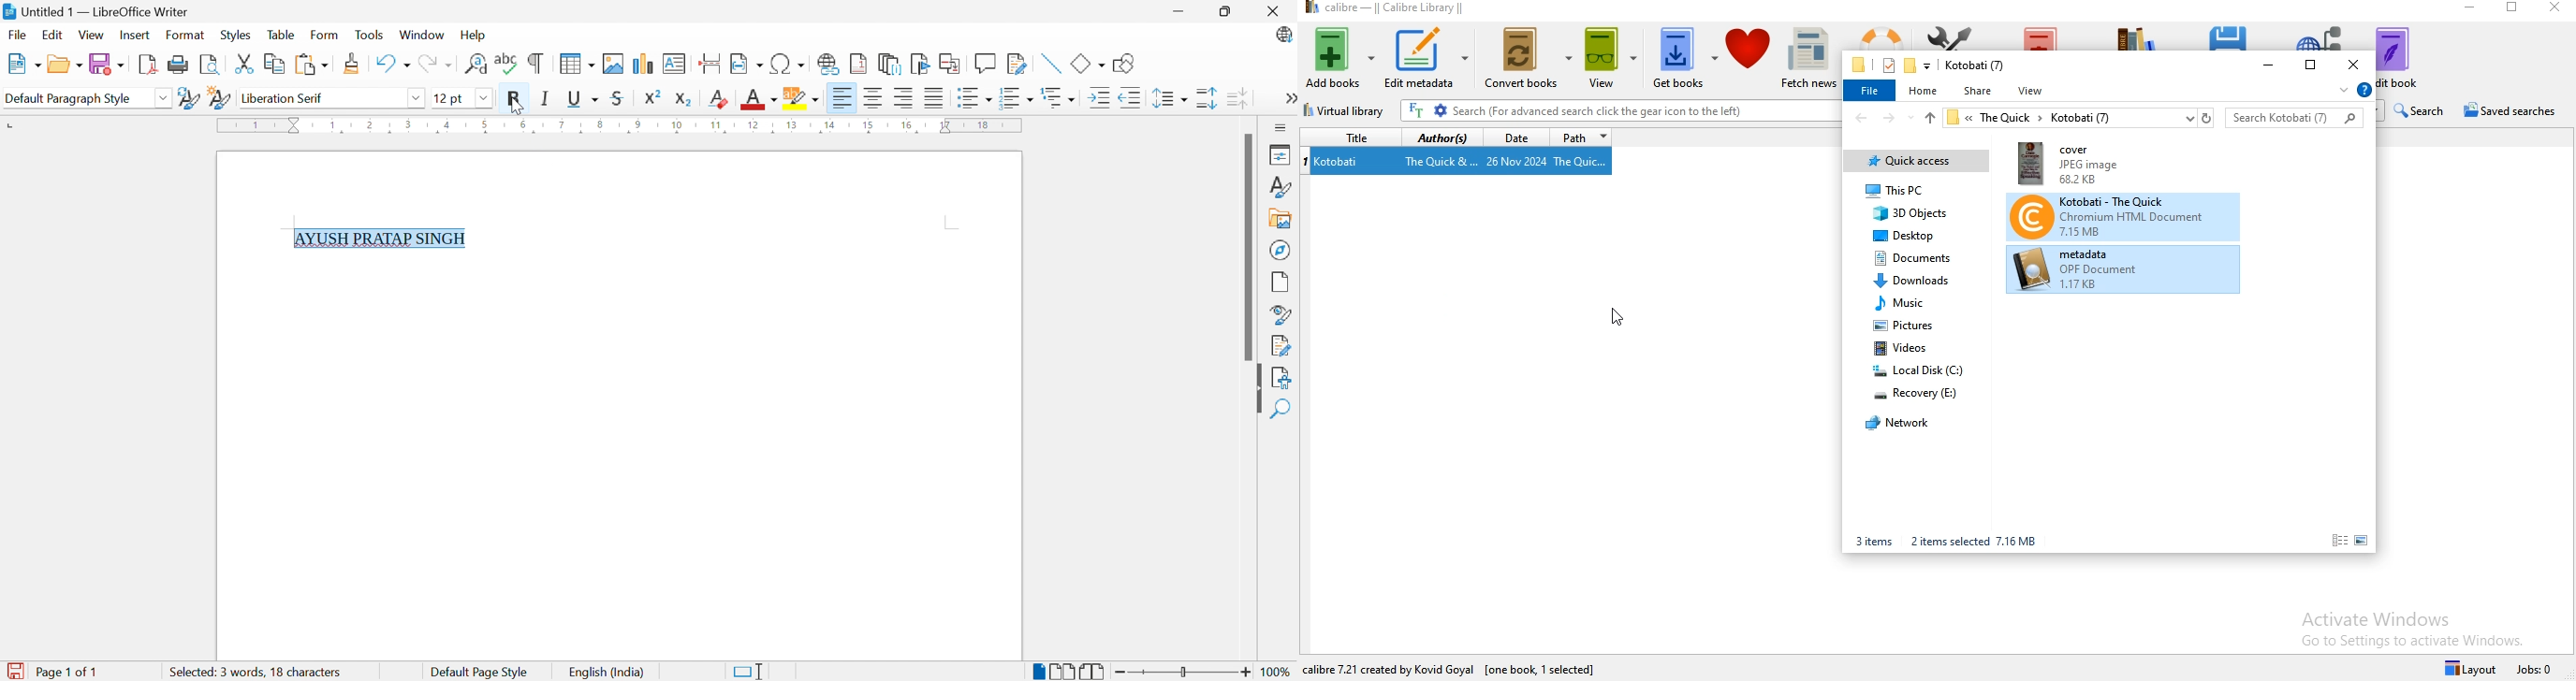 This screenshot has height=700, width=2576. What do you see at coordinates (2295, 118) in the screenshot?
I see `search bar` at bounding box center [2295, 118].